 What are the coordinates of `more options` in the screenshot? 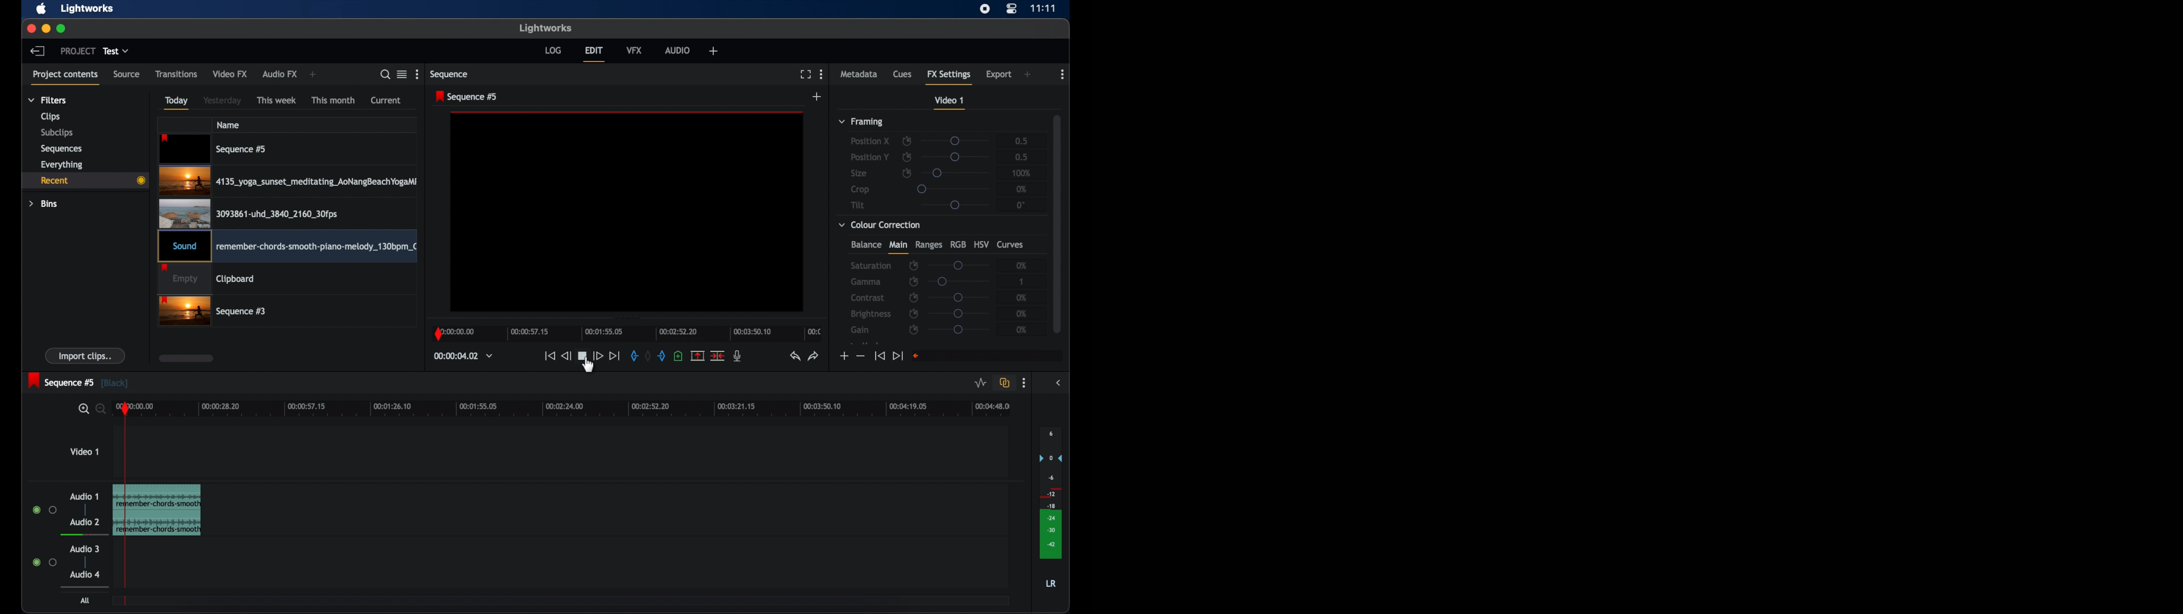 It's located at (1024, 383).